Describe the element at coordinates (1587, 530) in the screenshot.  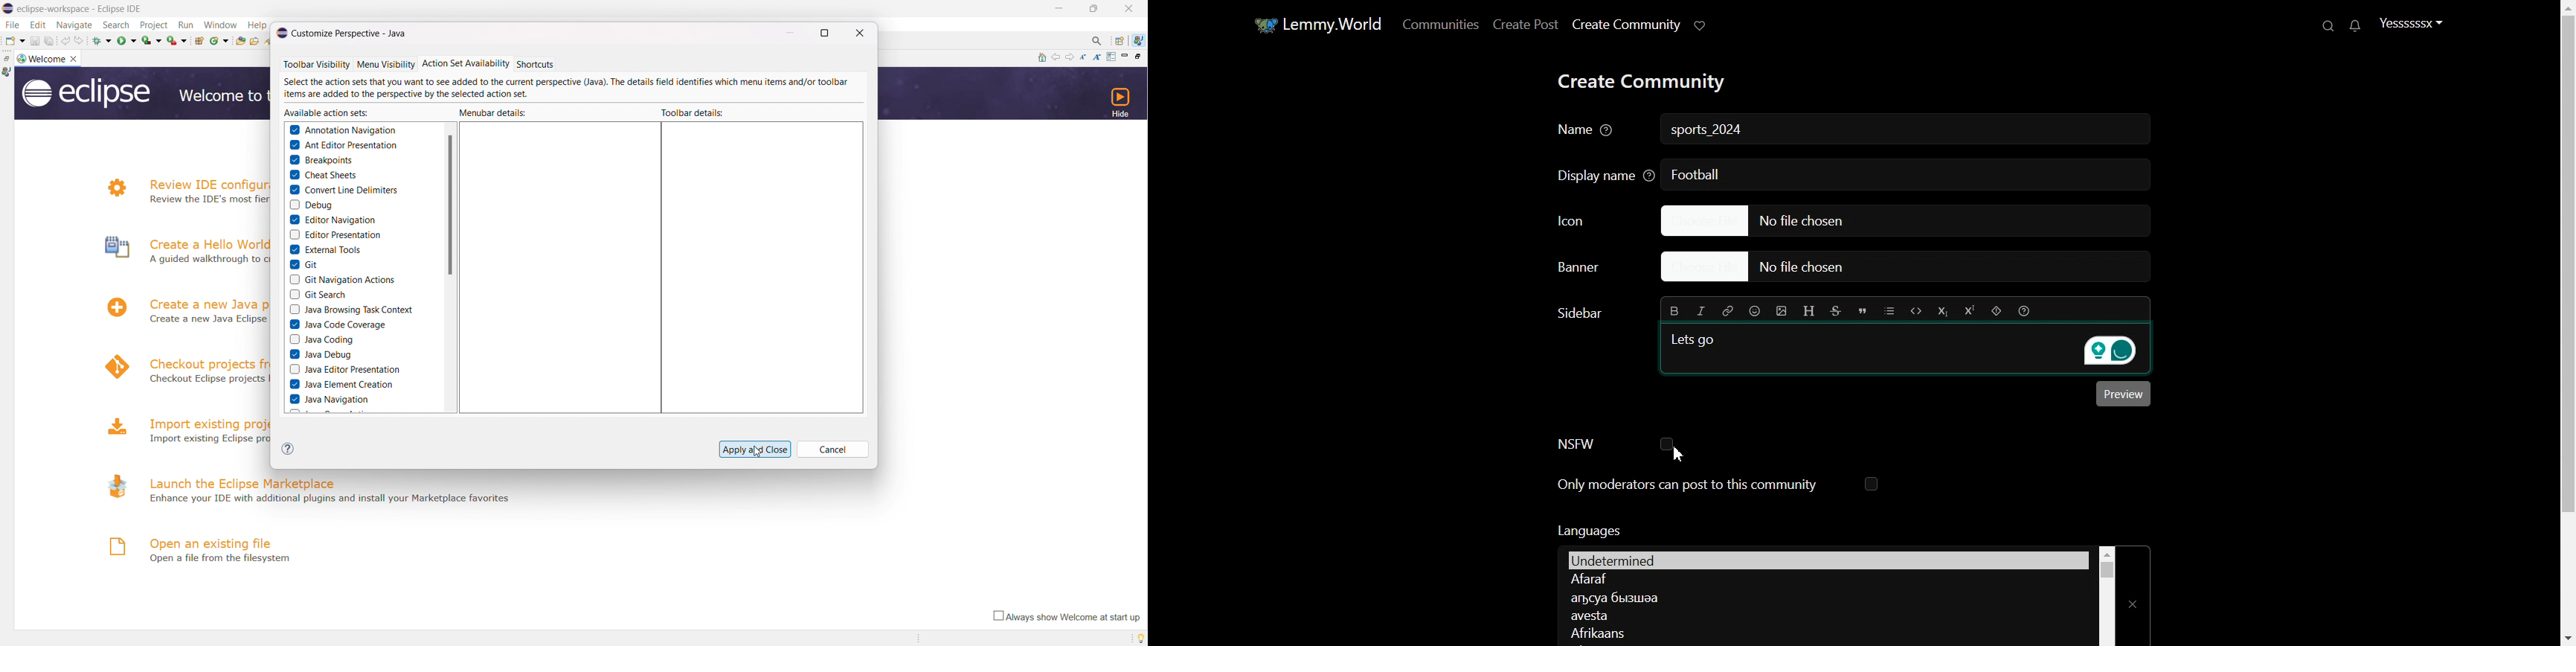
I see `Text` at that location.